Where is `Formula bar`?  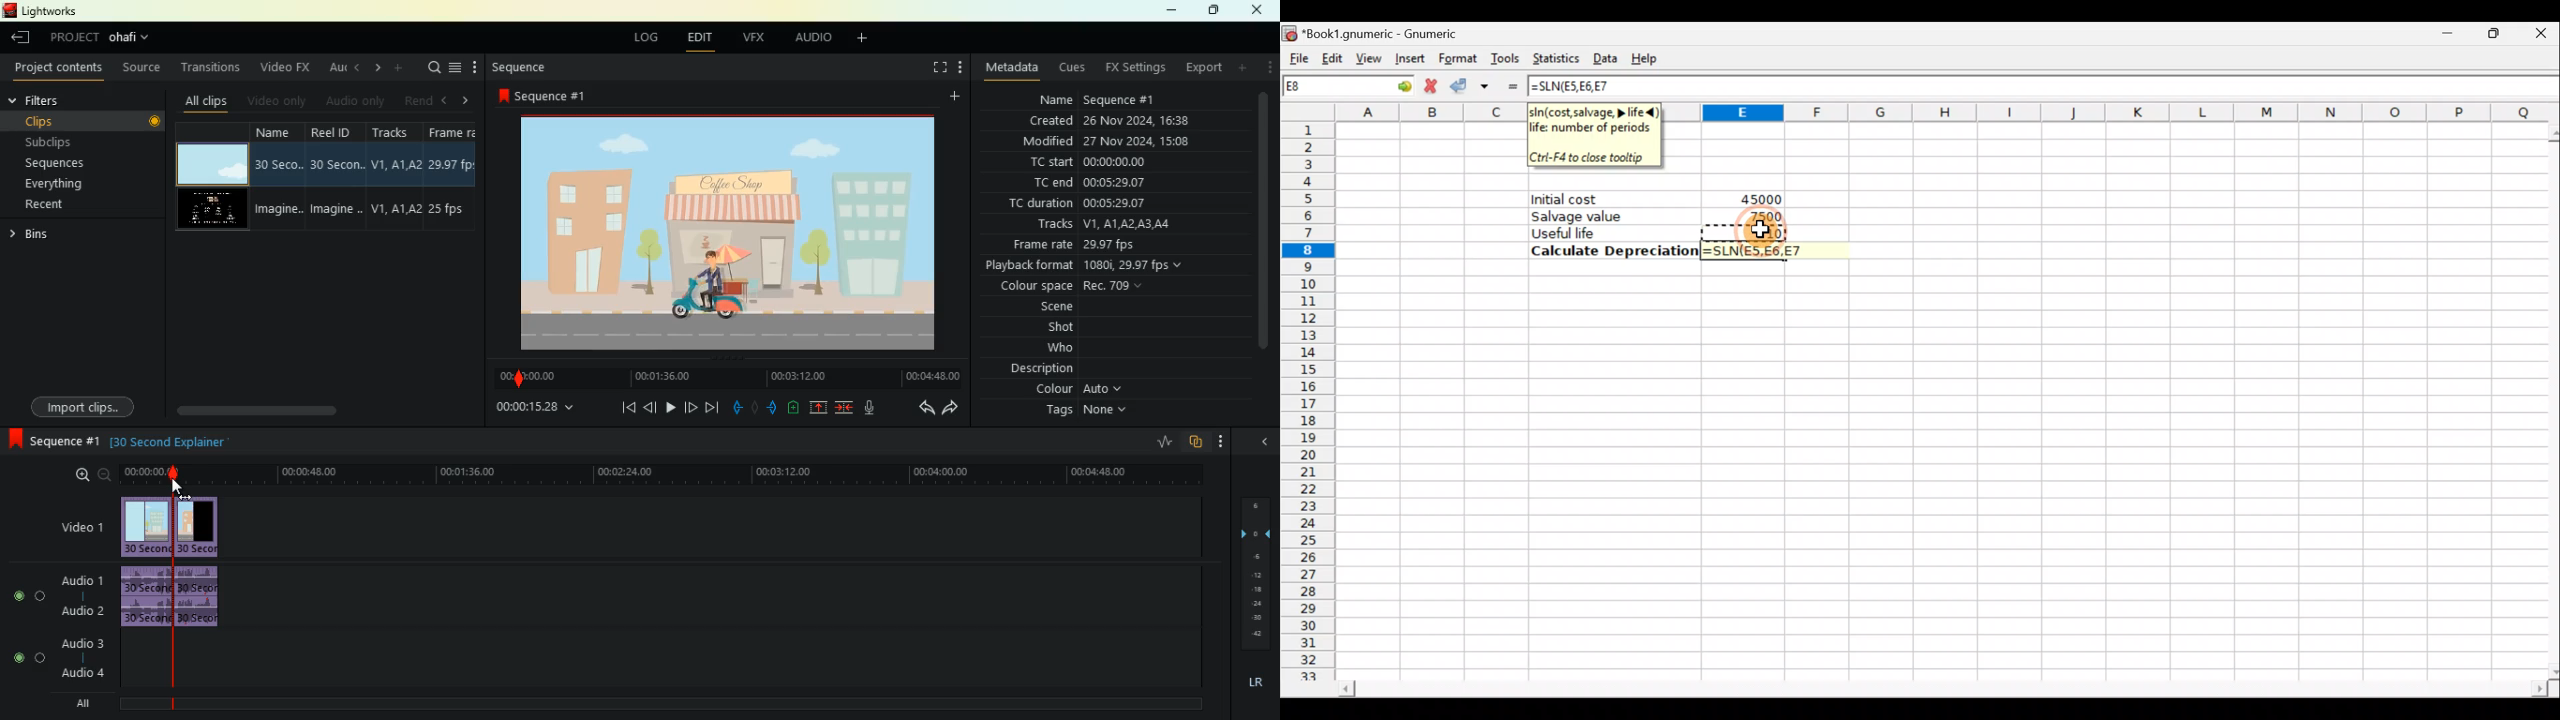 Formula bar is located at coordinates (2087, 87).